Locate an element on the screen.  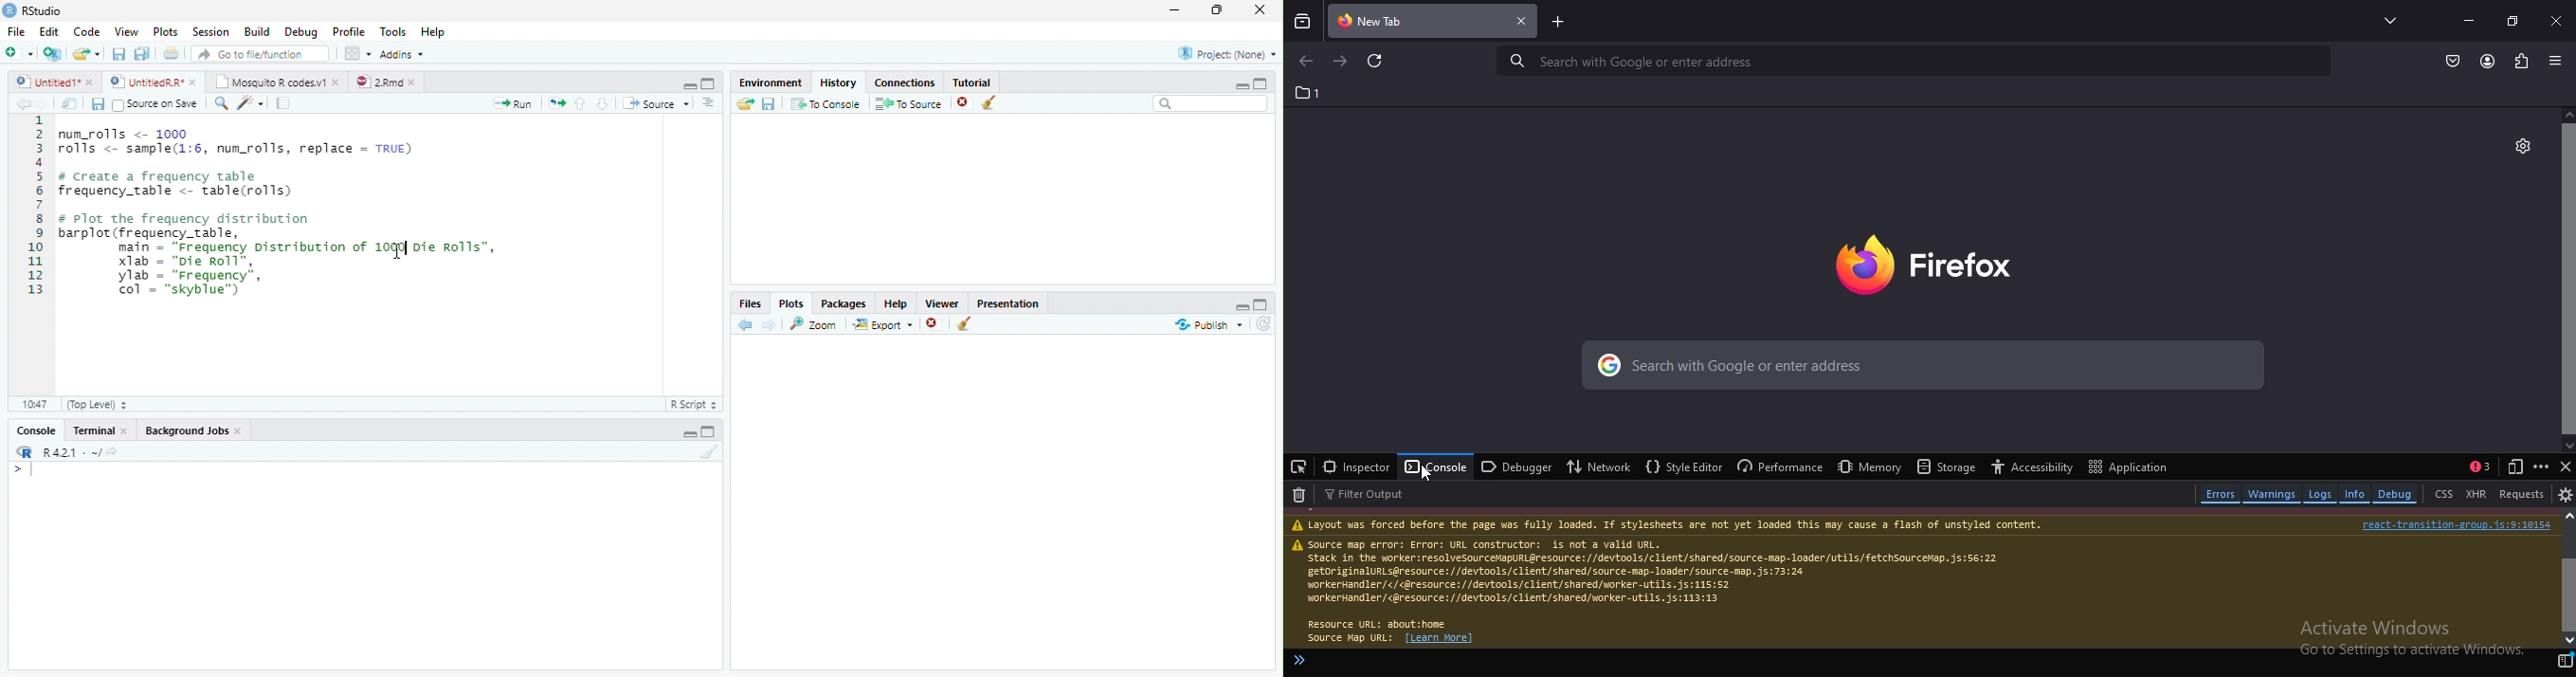
Terminal is located at coordinates (102, 430).